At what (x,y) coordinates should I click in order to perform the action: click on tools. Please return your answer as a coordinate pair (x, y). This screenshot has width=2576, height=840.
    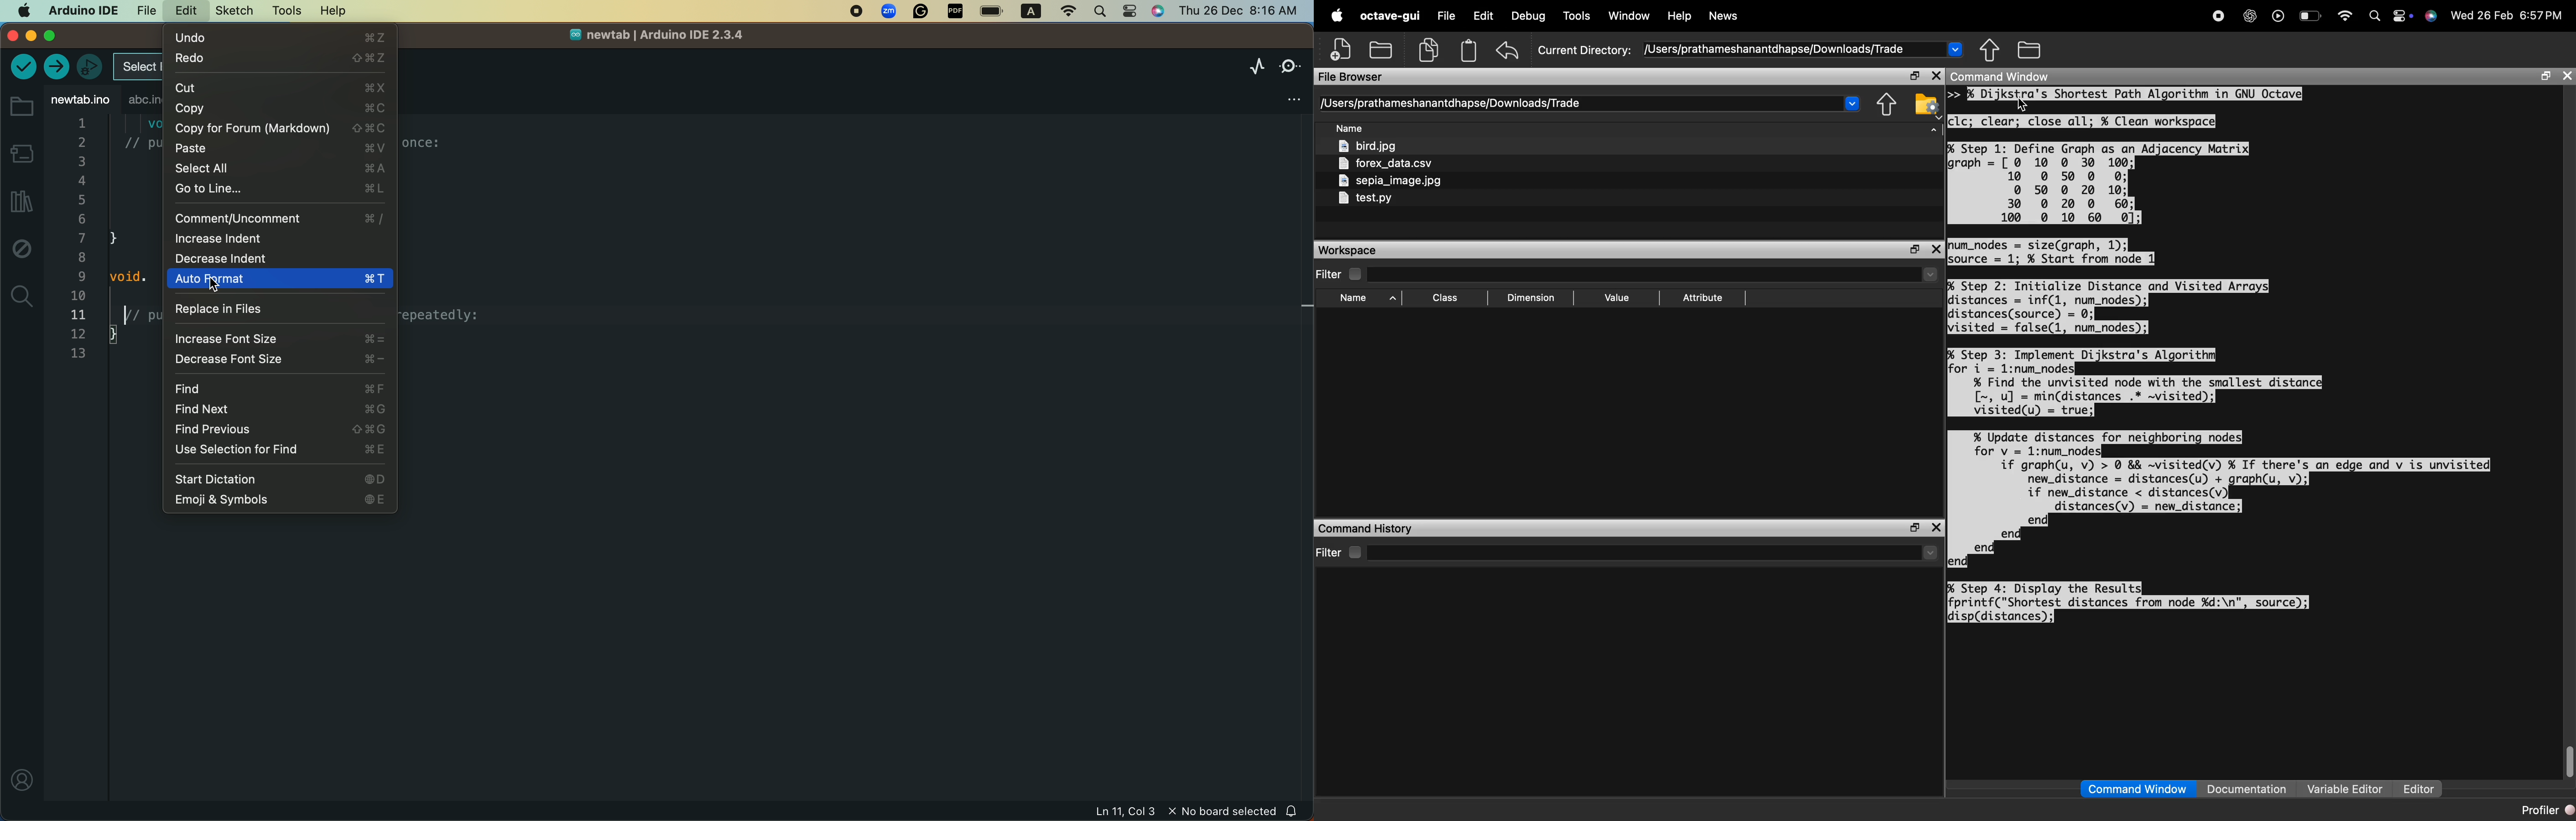
    Looking at the image, I should click on (1579, 15).